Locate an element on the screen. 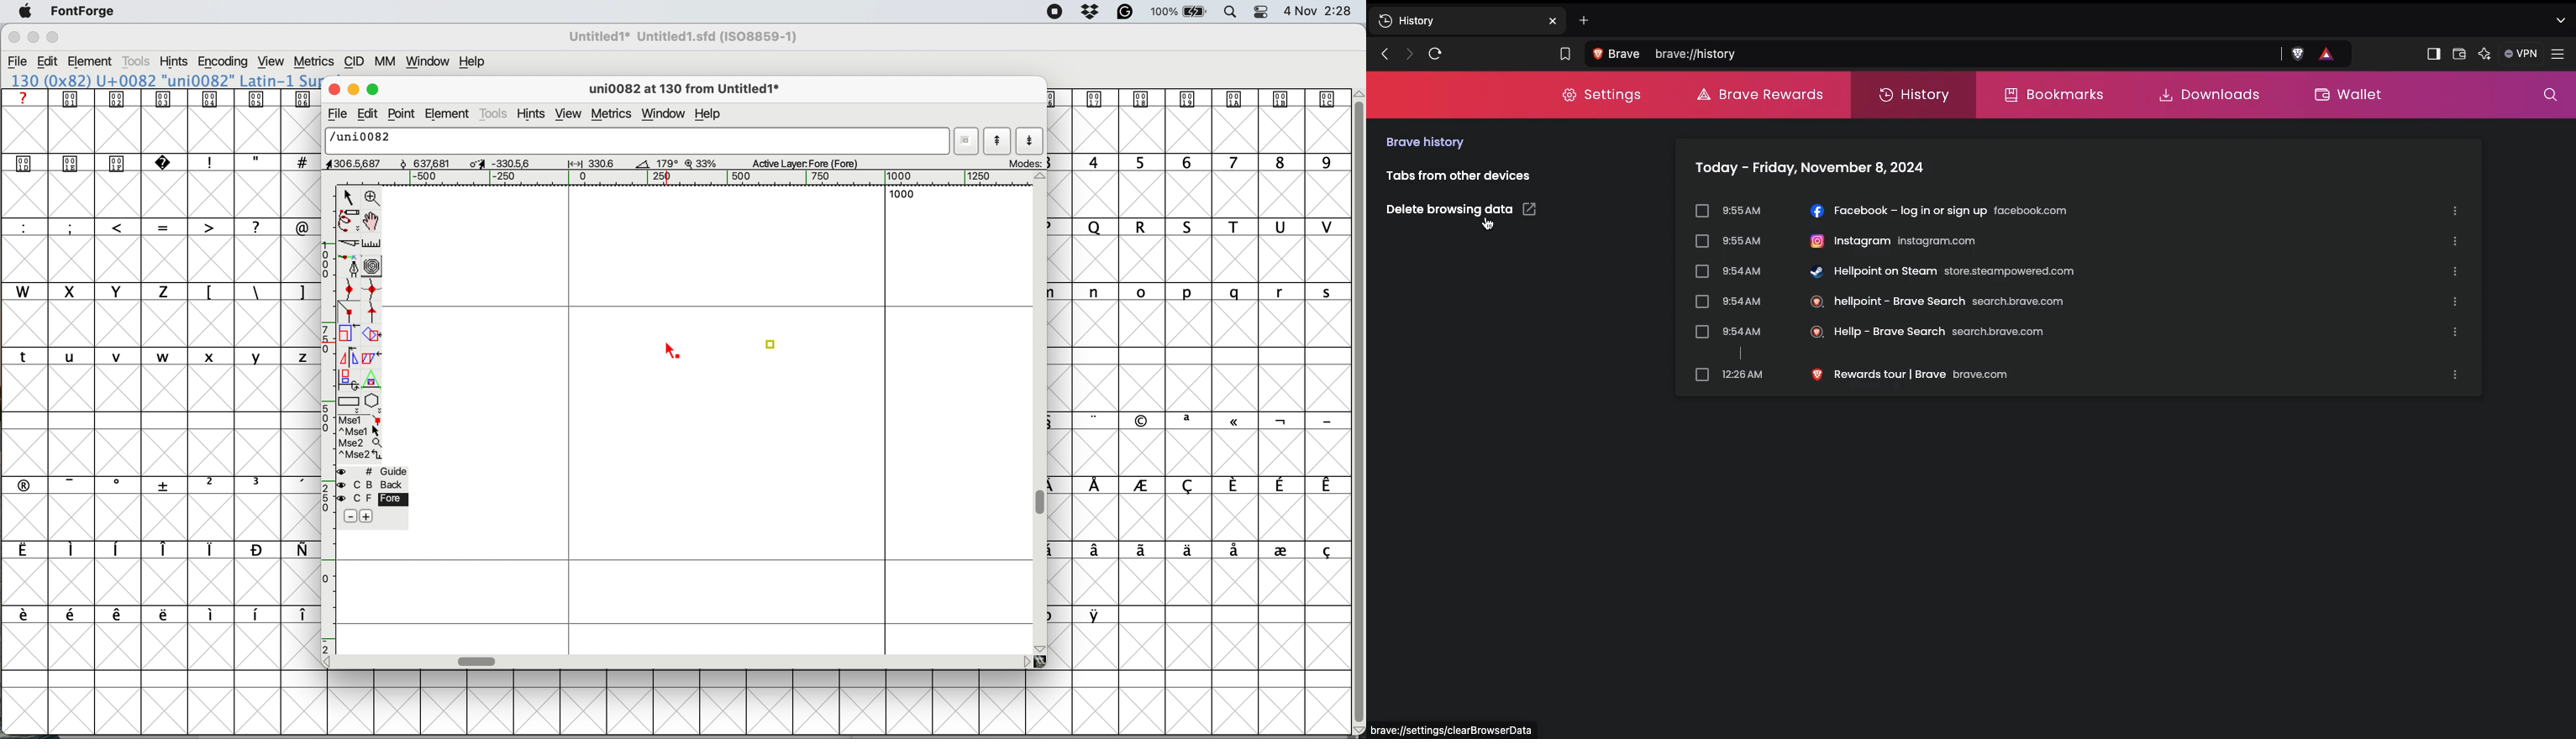 Image resolution: width=2576 pixels, height=756 pixels. active layer is located at coordinates (816, 162).